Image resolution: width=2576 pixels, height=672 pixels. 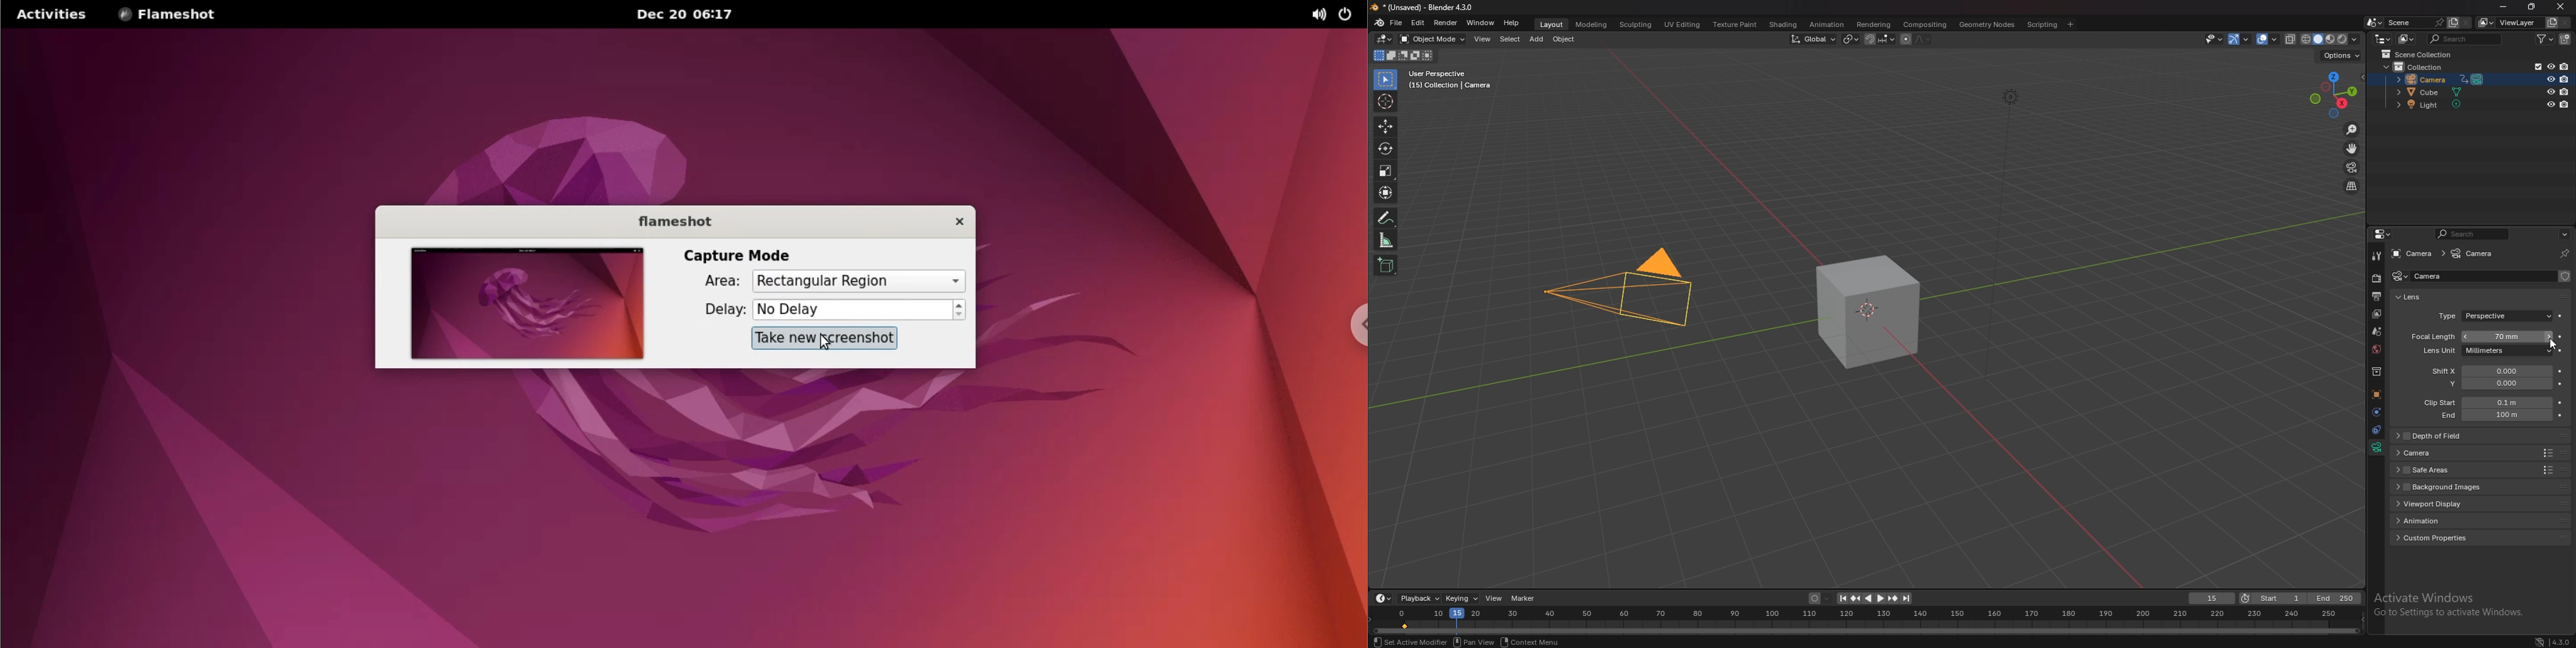 What do you see at coordinates (1893, 598) in the screenshot?
I see `jump to keyframe` at bounding box center [1893, 598].